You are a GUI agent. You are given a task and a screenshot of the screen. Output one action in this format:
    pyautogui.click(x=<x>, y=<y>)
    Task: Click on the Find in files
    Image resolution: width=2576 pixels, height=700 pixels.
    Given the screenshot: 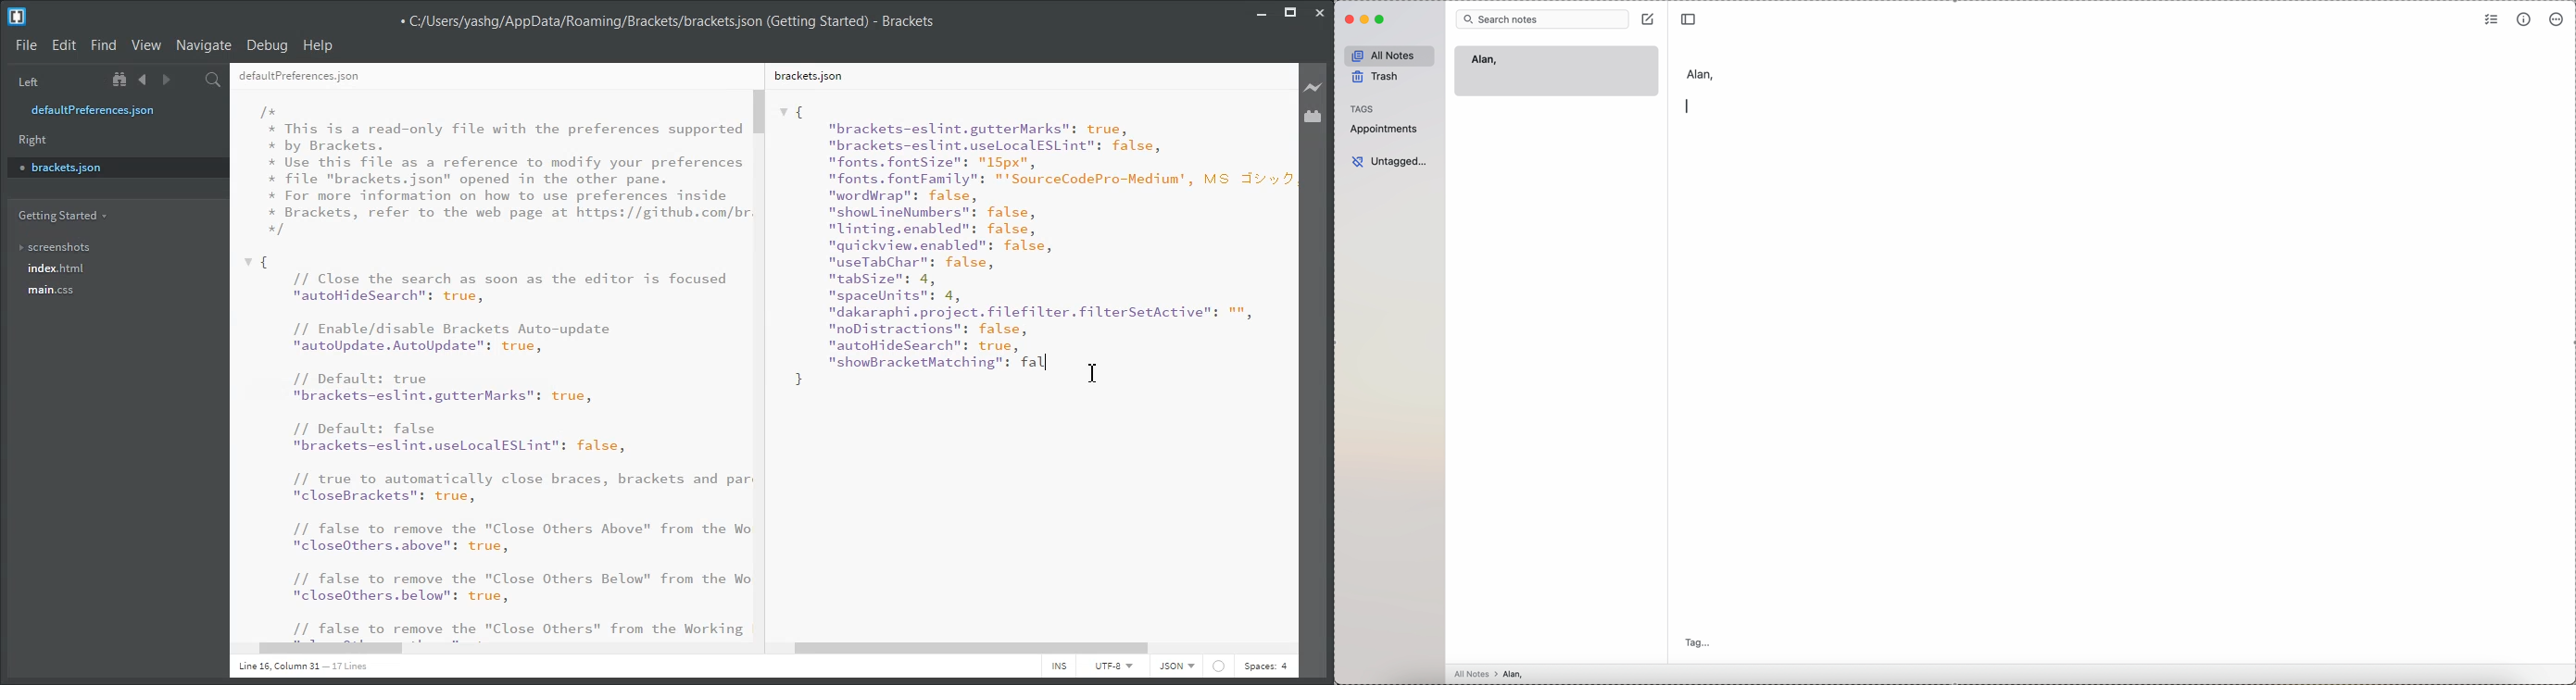 What is the action you would take?
    pyautogui.click(x=214, y=80)
    